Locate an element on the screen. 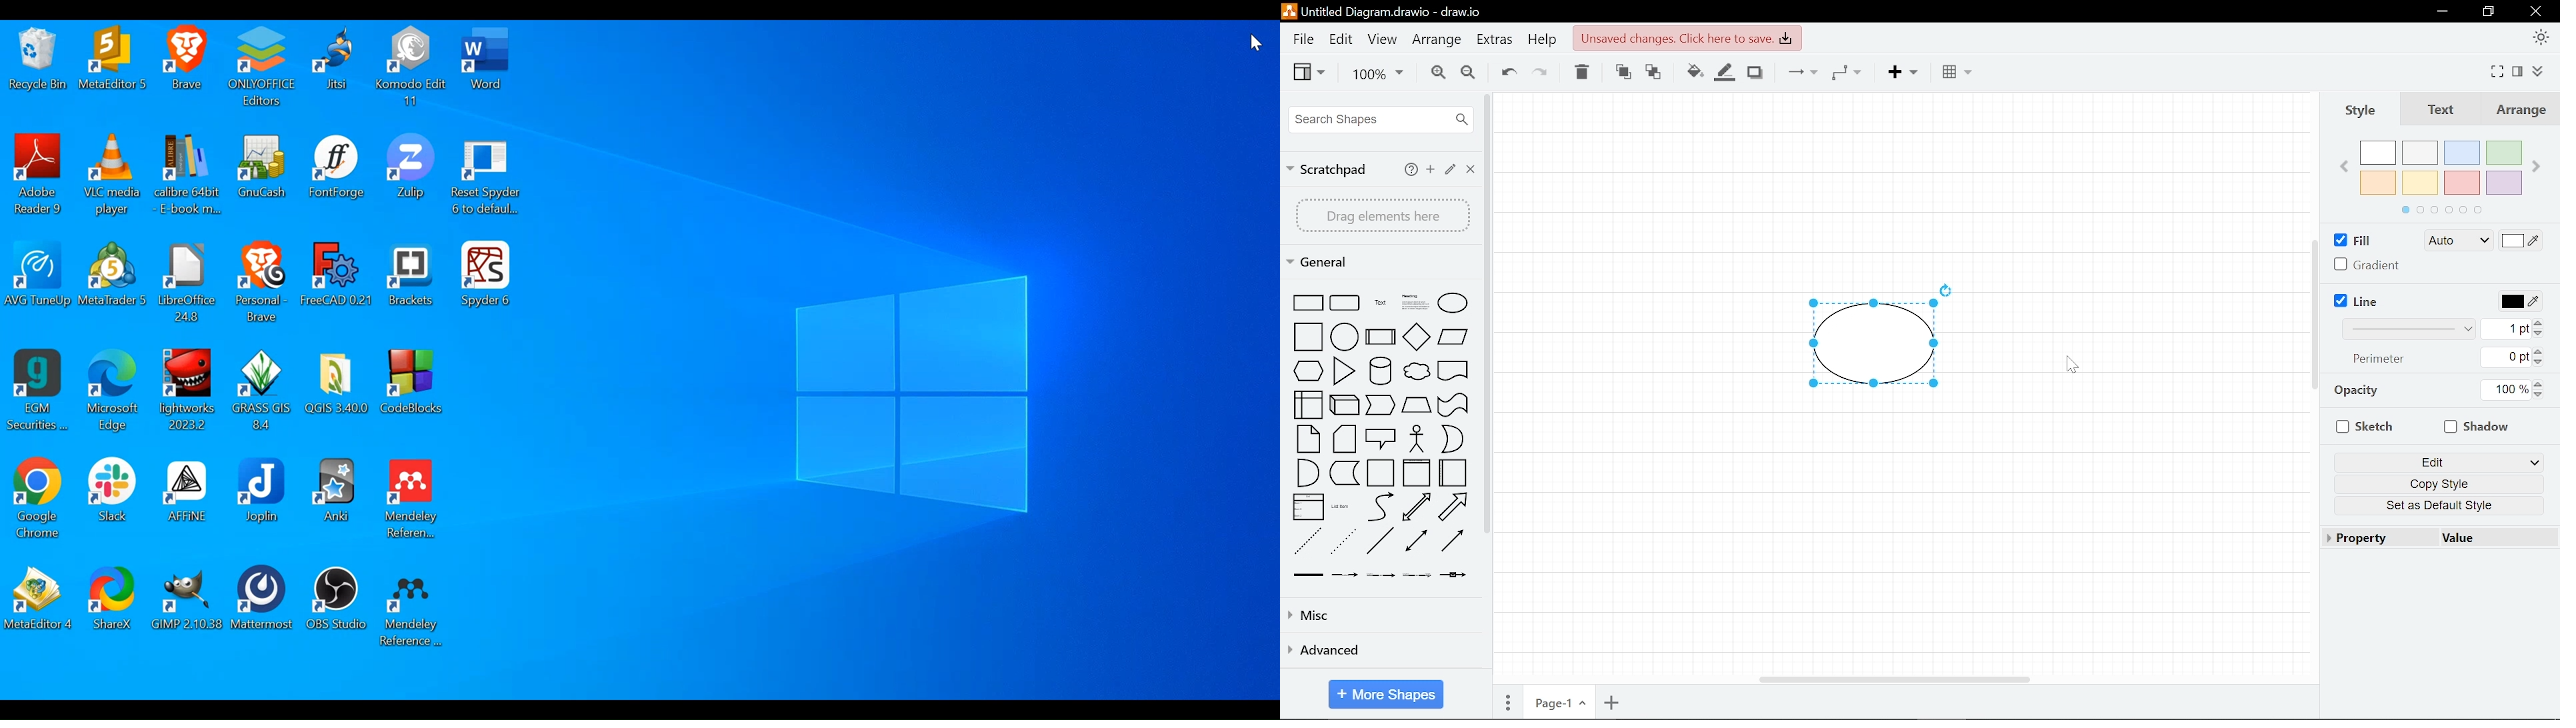 This screenshot has height=728, width=2576. edit  is located at coordinates (1450, 167).